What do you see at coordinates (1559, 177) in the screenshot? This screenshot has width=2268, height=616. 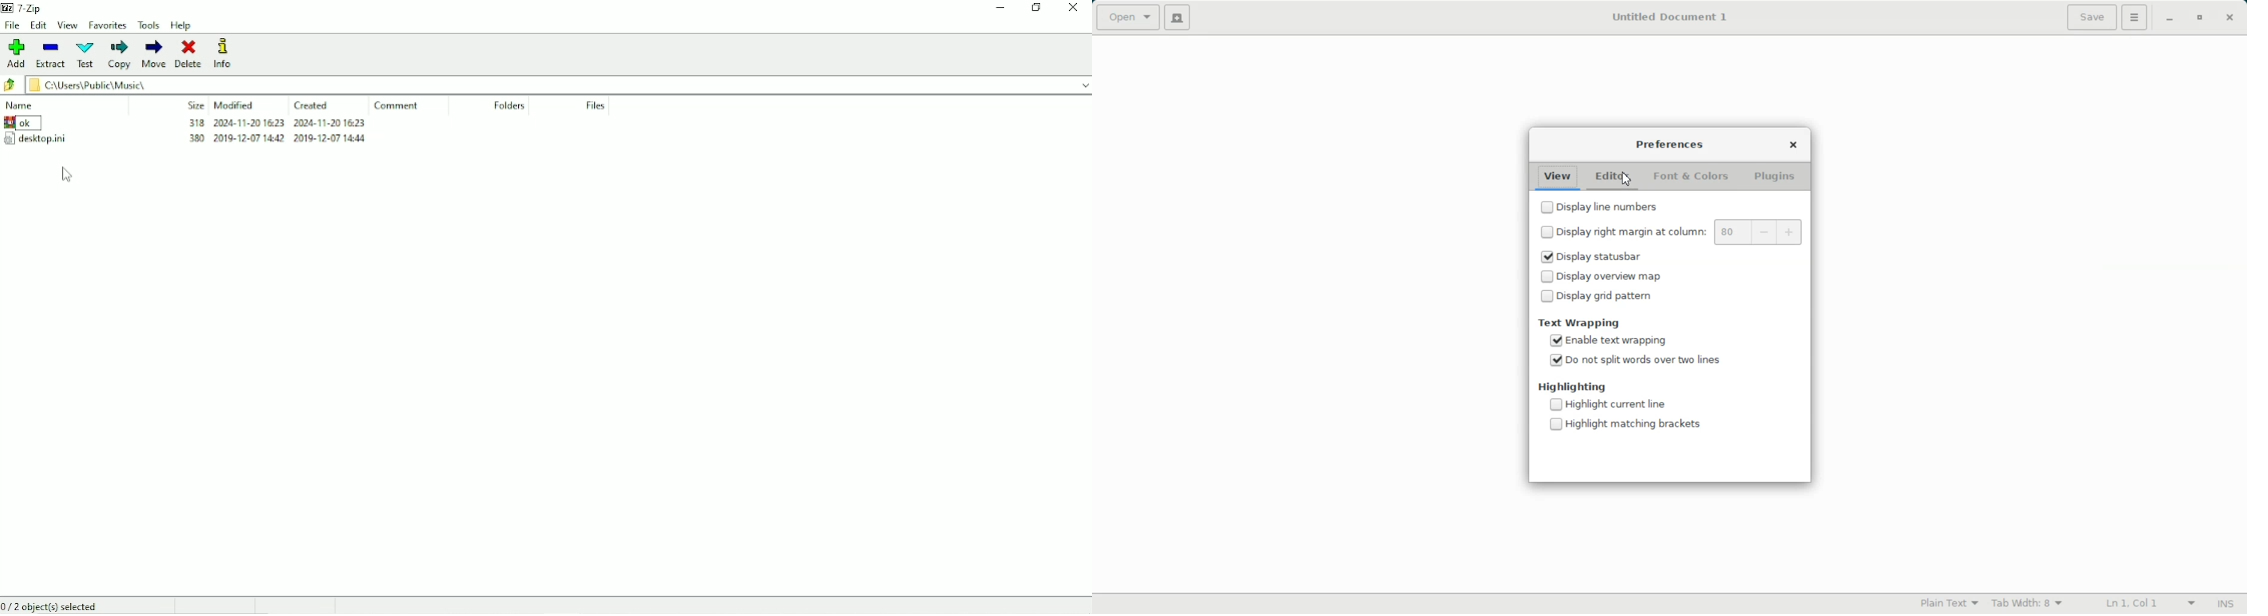 I see `View` at bounding box center [1559, 177].